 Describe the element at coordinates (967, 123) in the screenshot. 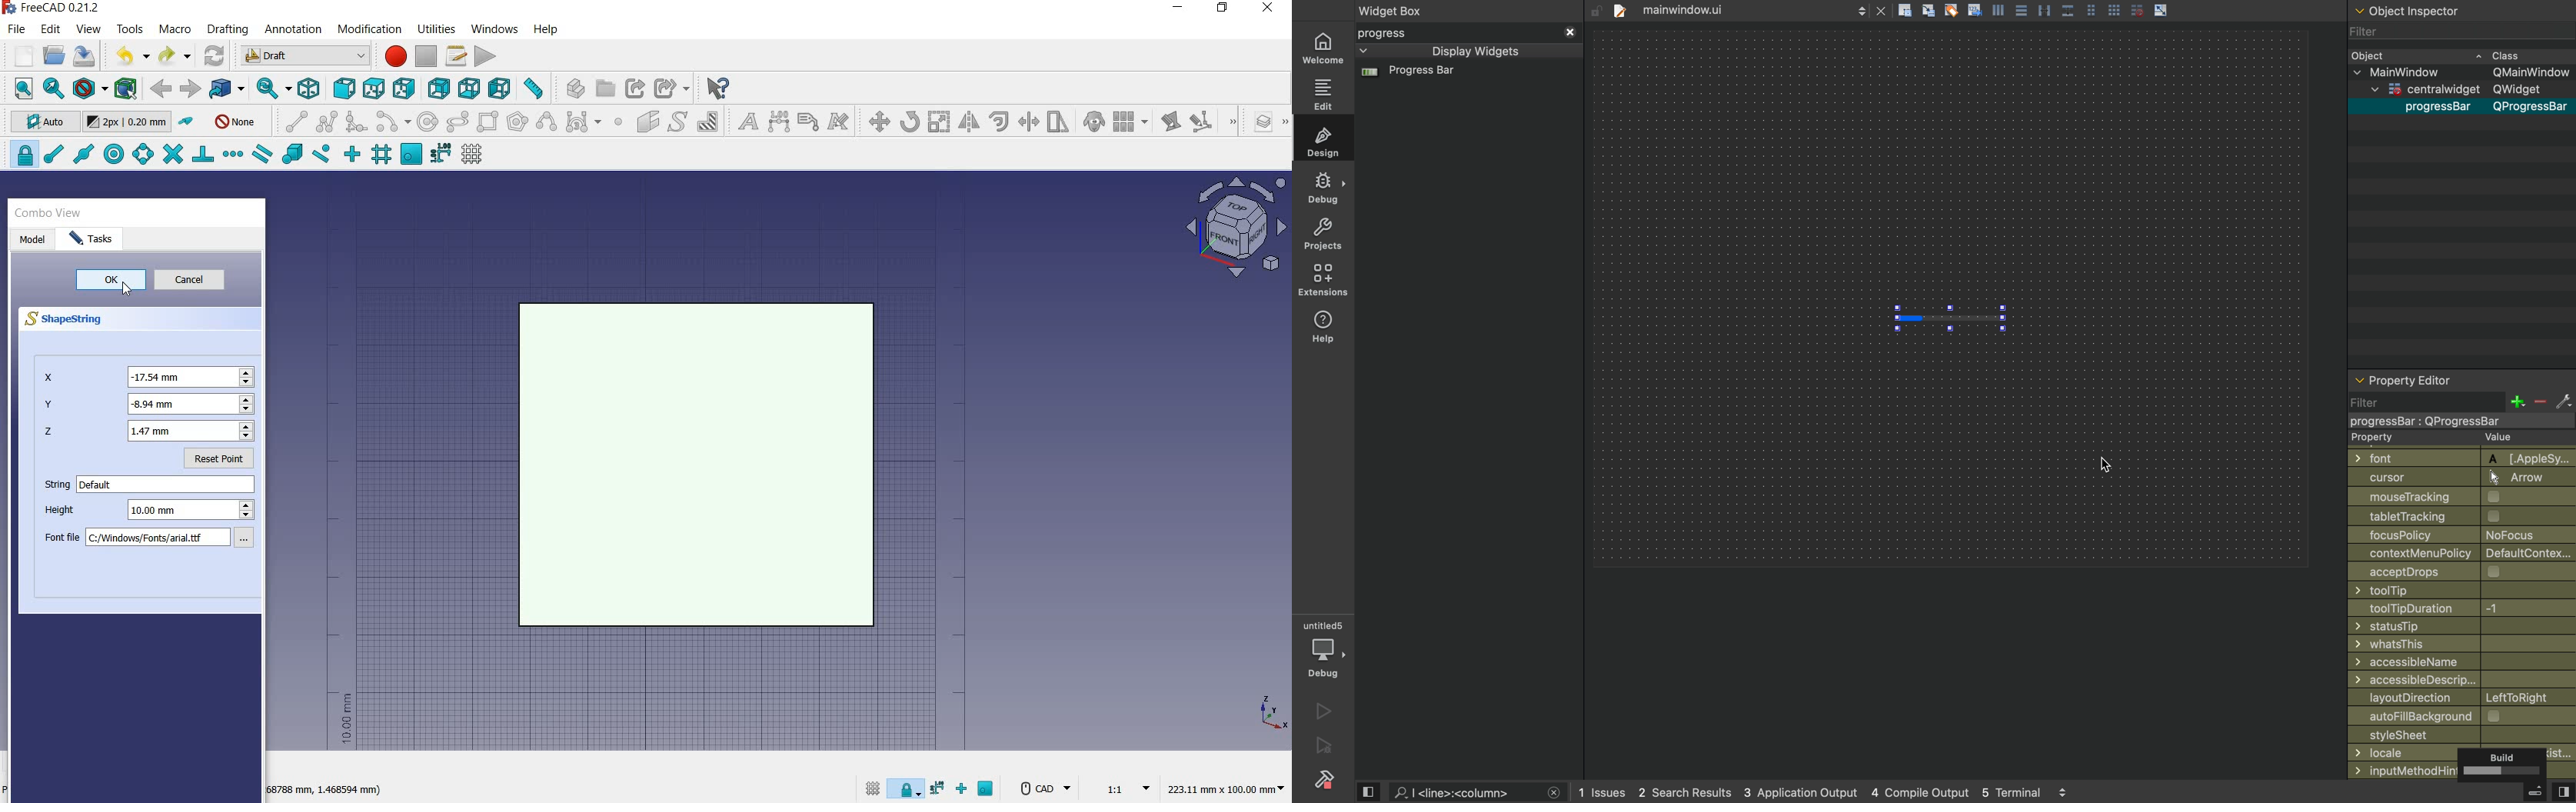

I see `mirror` at that location.